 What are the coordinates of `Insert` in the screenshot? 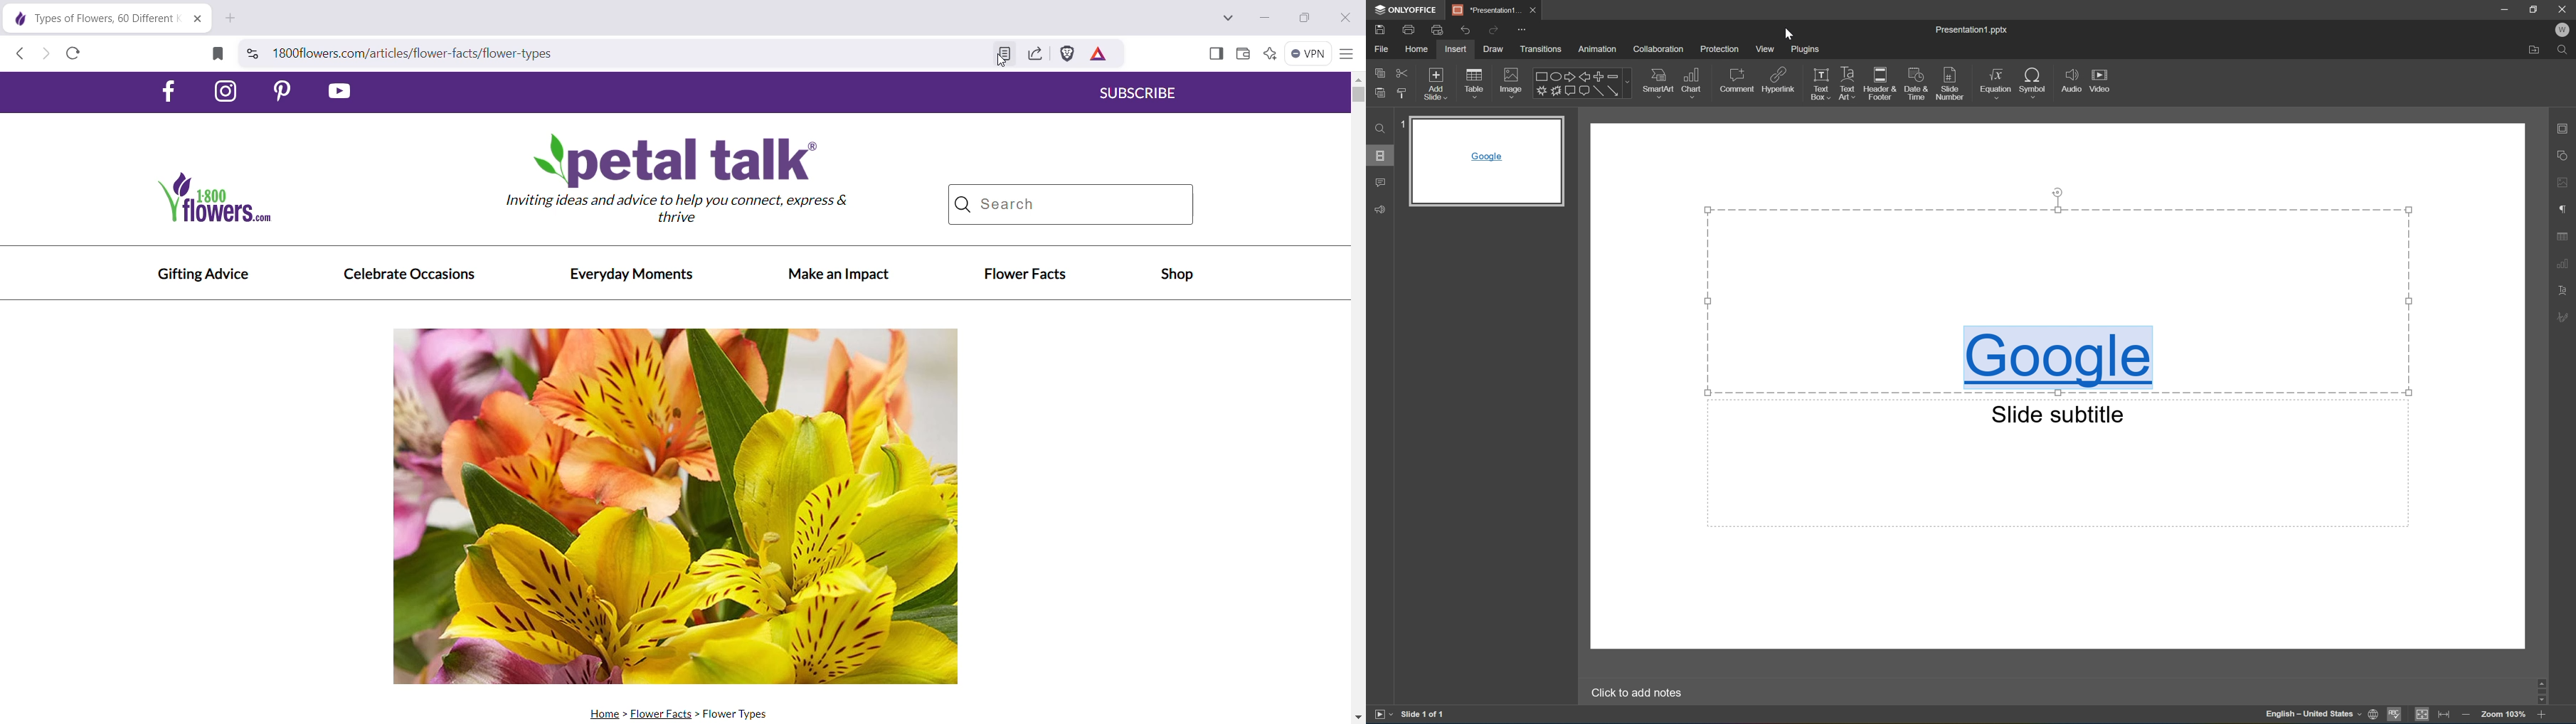 It's located at (1458, 48).